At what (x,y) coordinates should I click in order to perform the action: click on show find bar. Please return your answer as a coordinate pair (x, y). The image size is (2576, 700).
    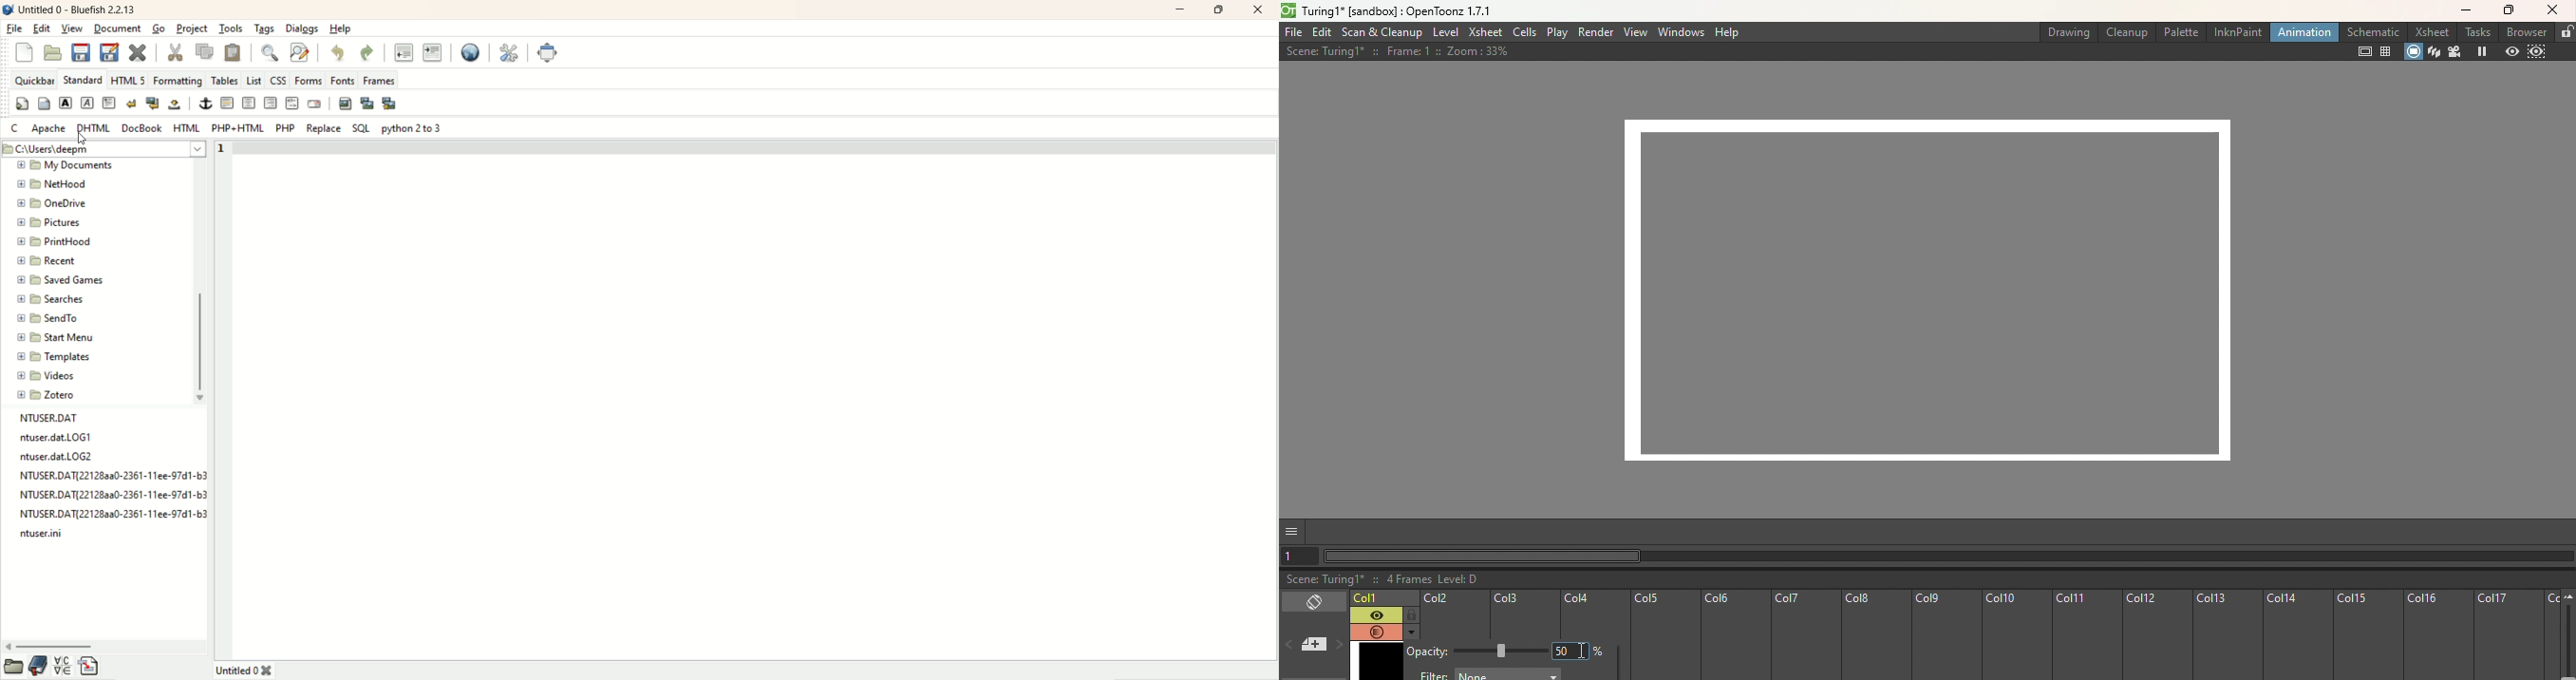
    Looking at the image, I should click on (270, 53).